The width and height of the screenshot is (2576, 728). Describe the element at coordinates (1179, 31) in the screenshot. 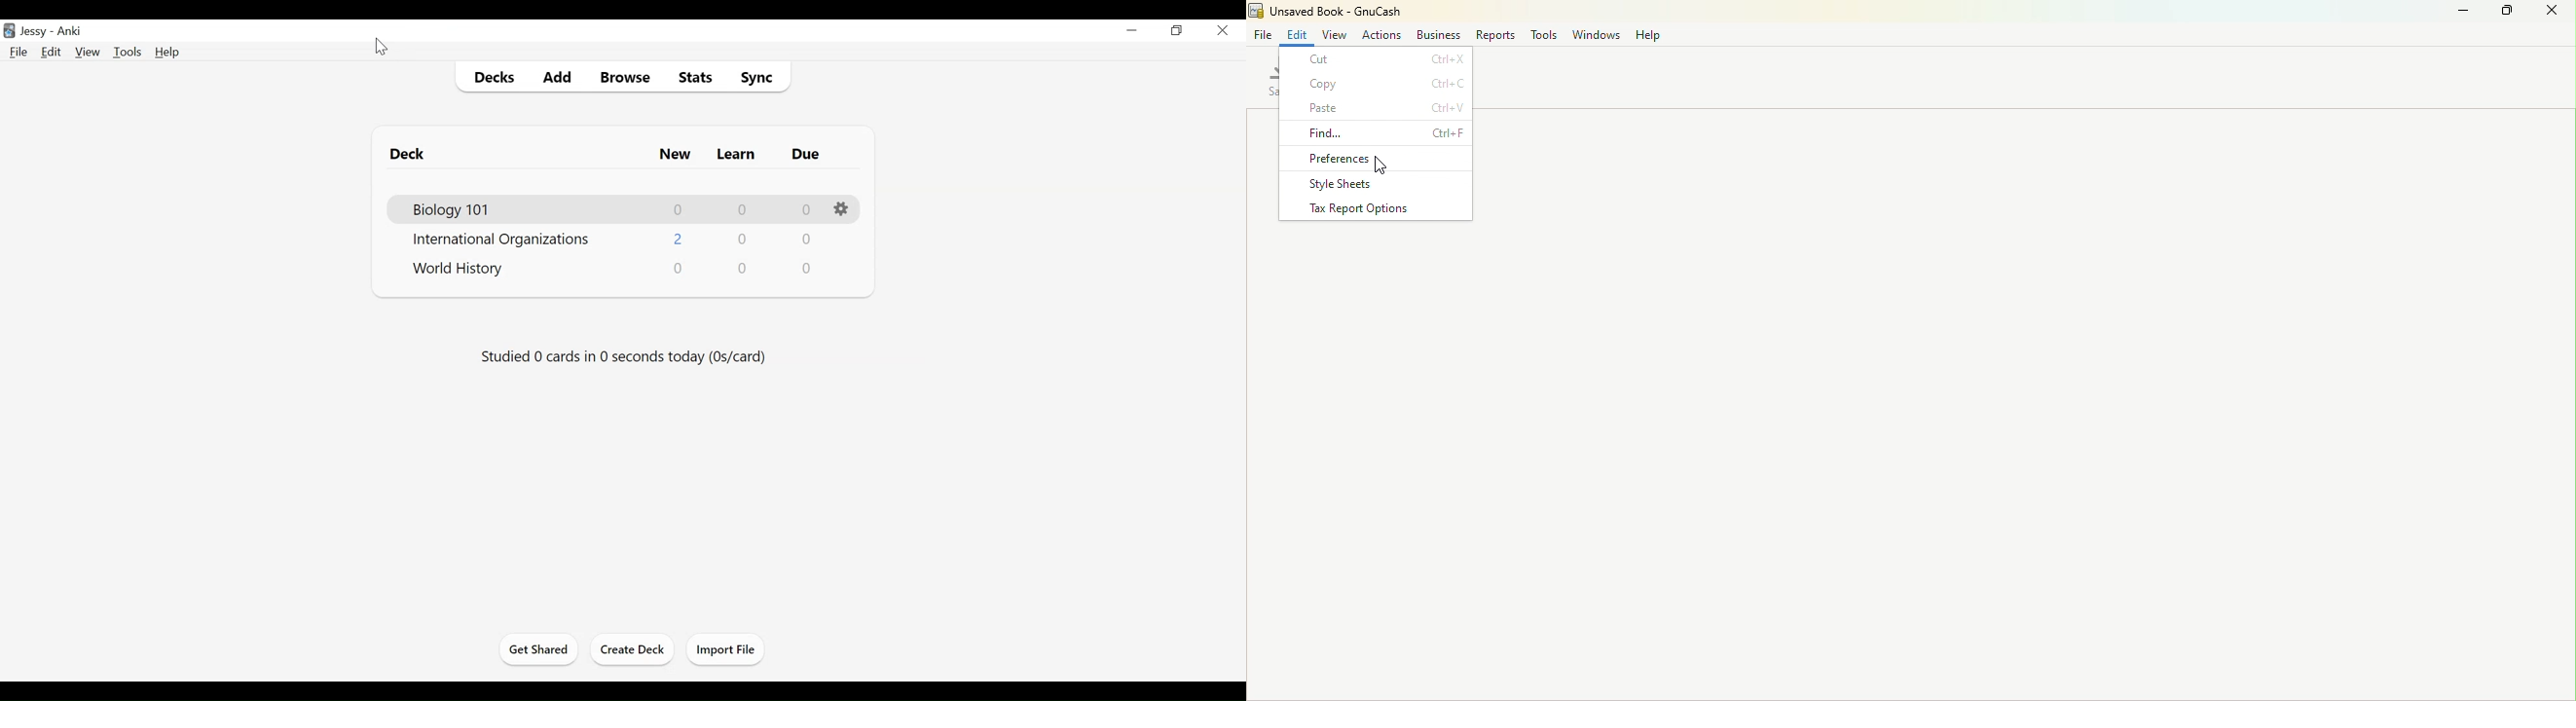

I see `Restore` at that location.